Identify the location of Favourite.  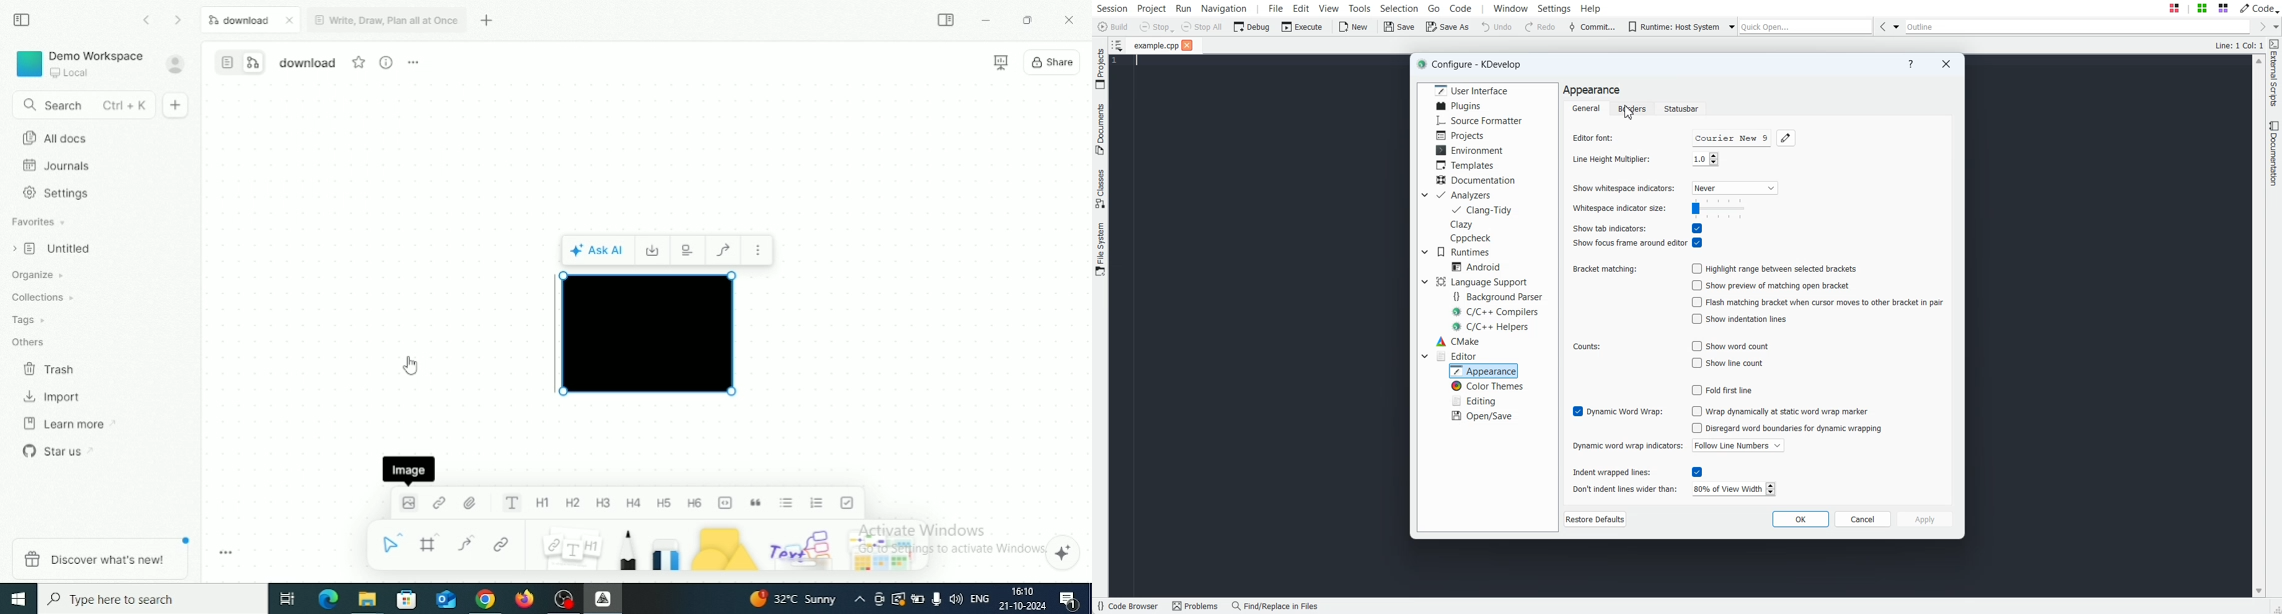
(360, 62).